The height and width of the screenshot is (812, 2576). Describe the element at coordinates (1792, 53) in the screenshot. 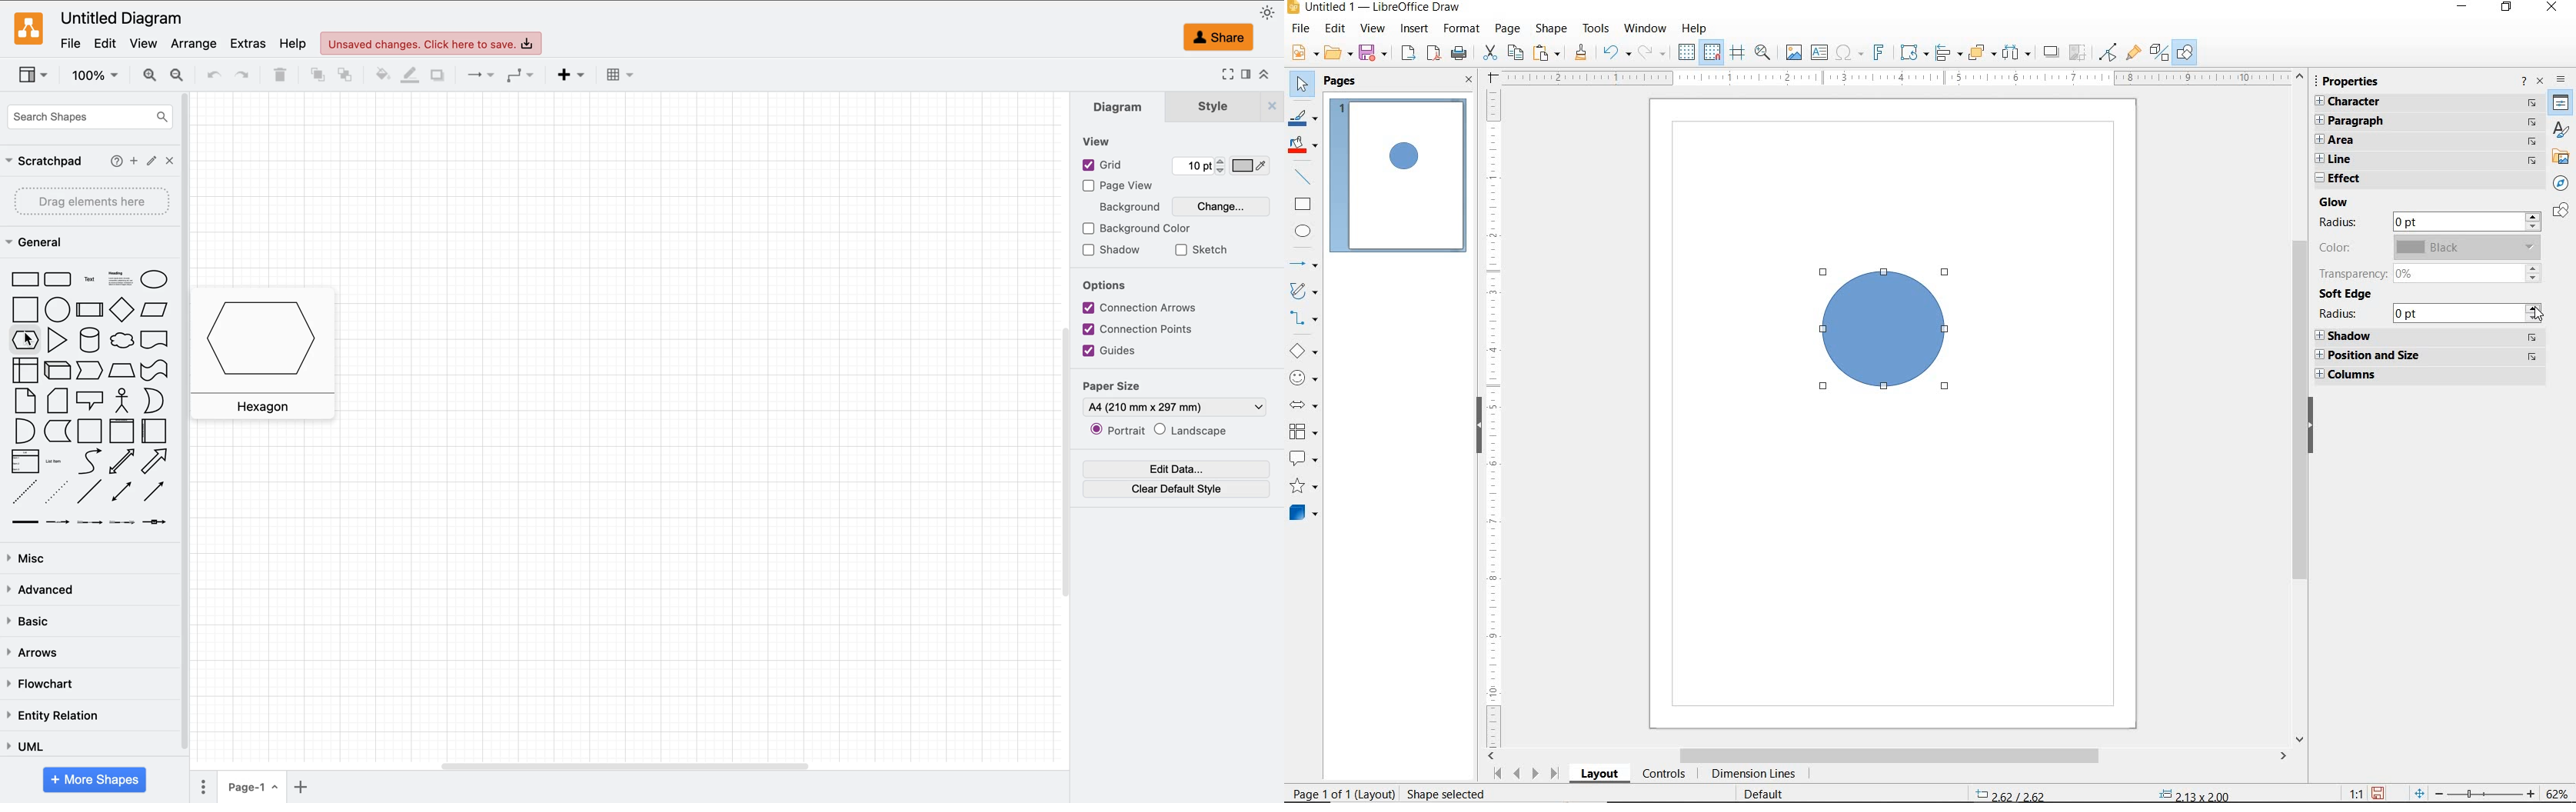

I see `INSERT IMAGE` at that location.